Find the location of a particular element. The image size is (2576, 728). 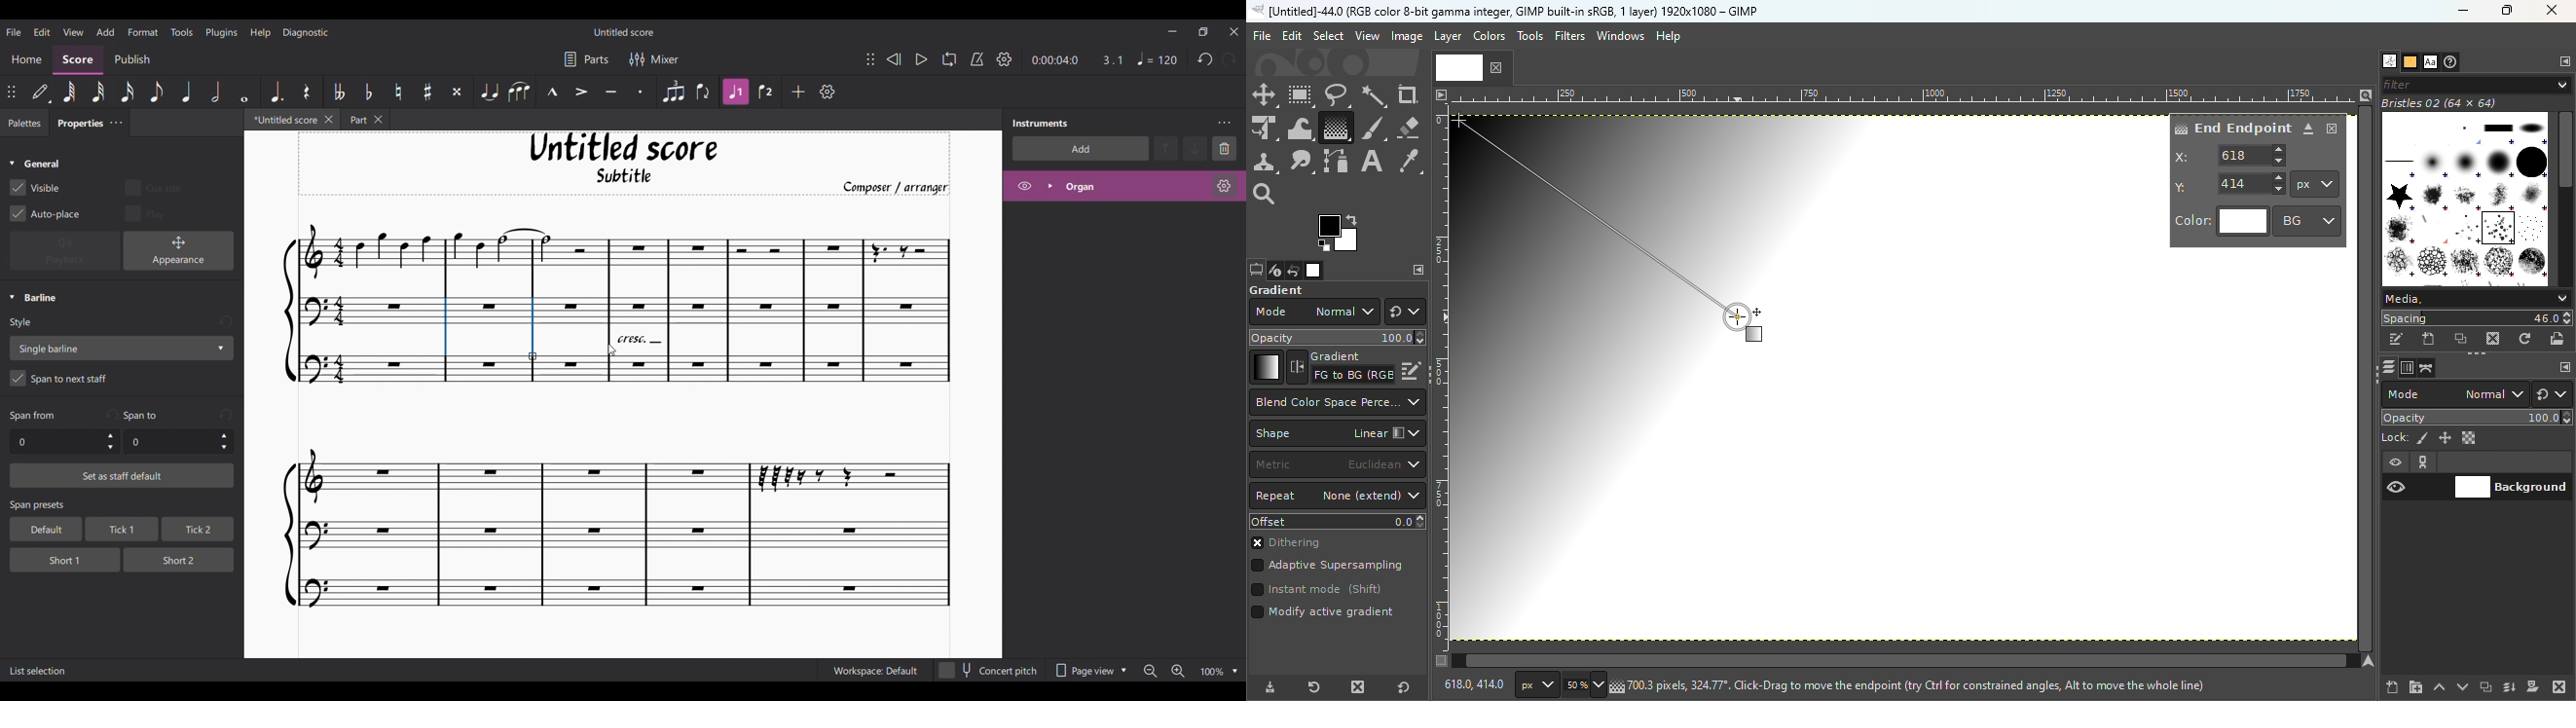

Help is located at coordinates (1671, 36).